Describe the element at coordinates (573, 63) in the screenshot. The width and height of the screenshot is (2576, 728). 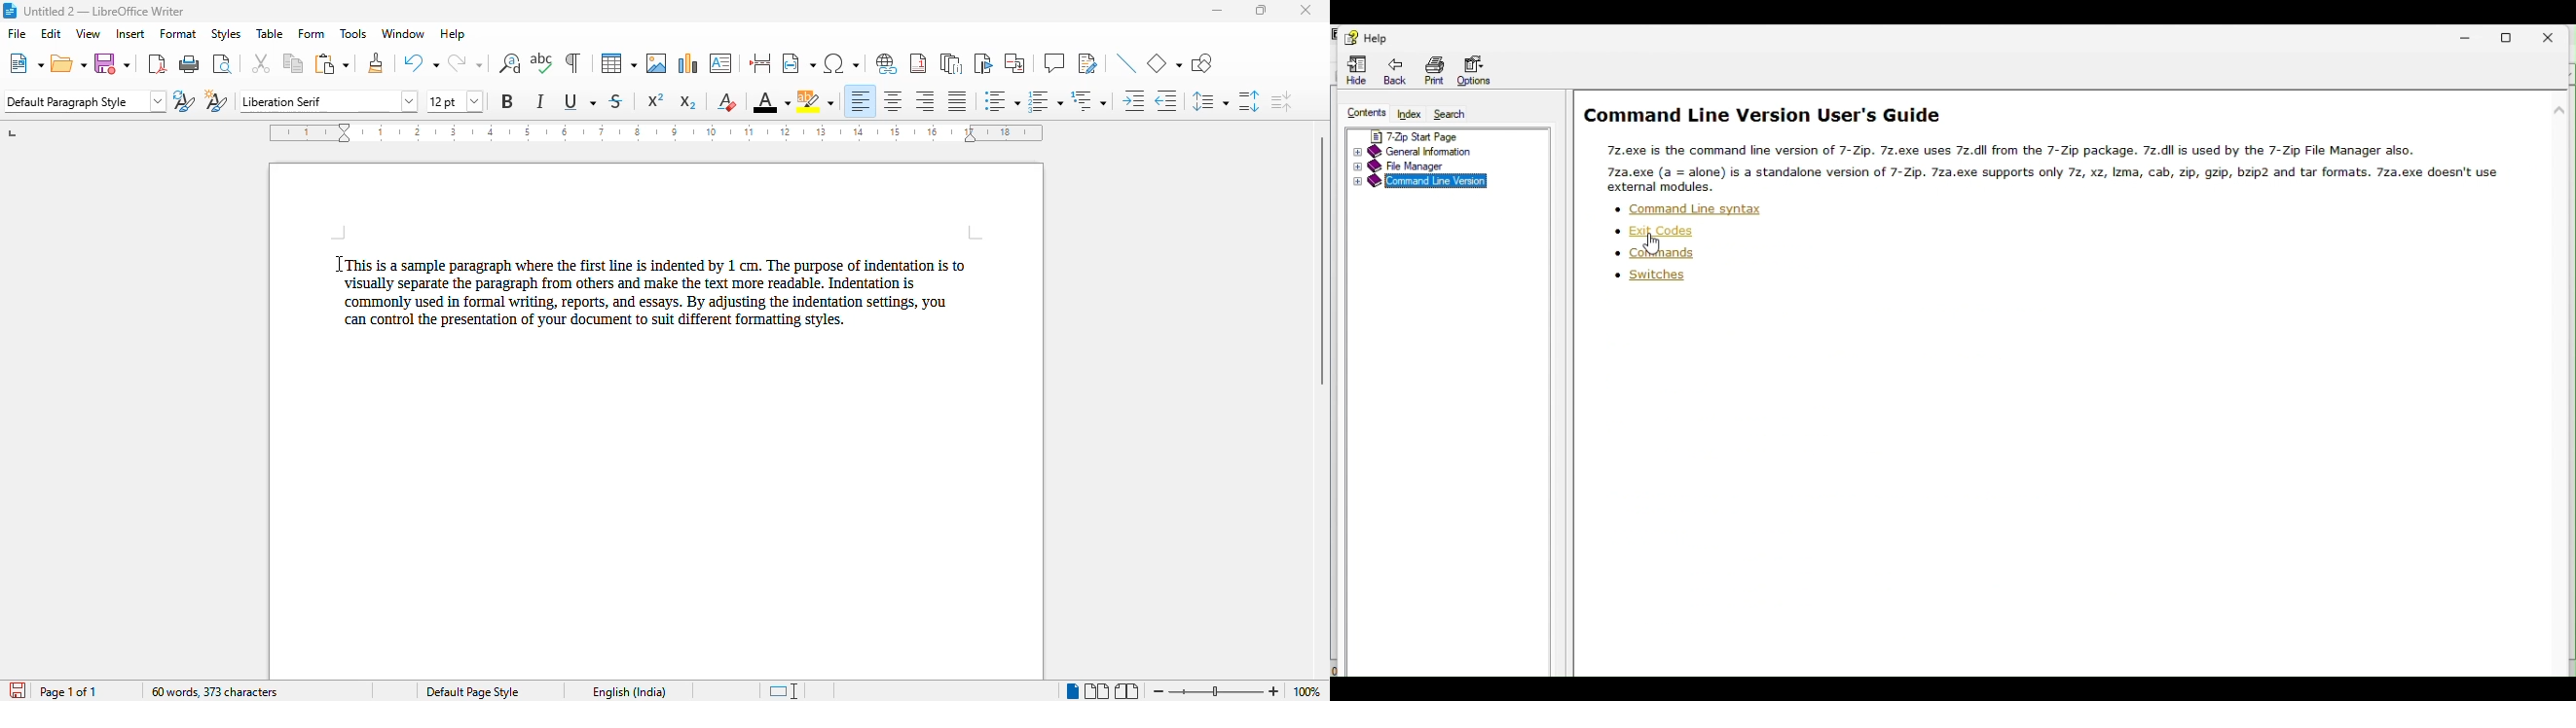
I see `toggle formatting marks` at that location.